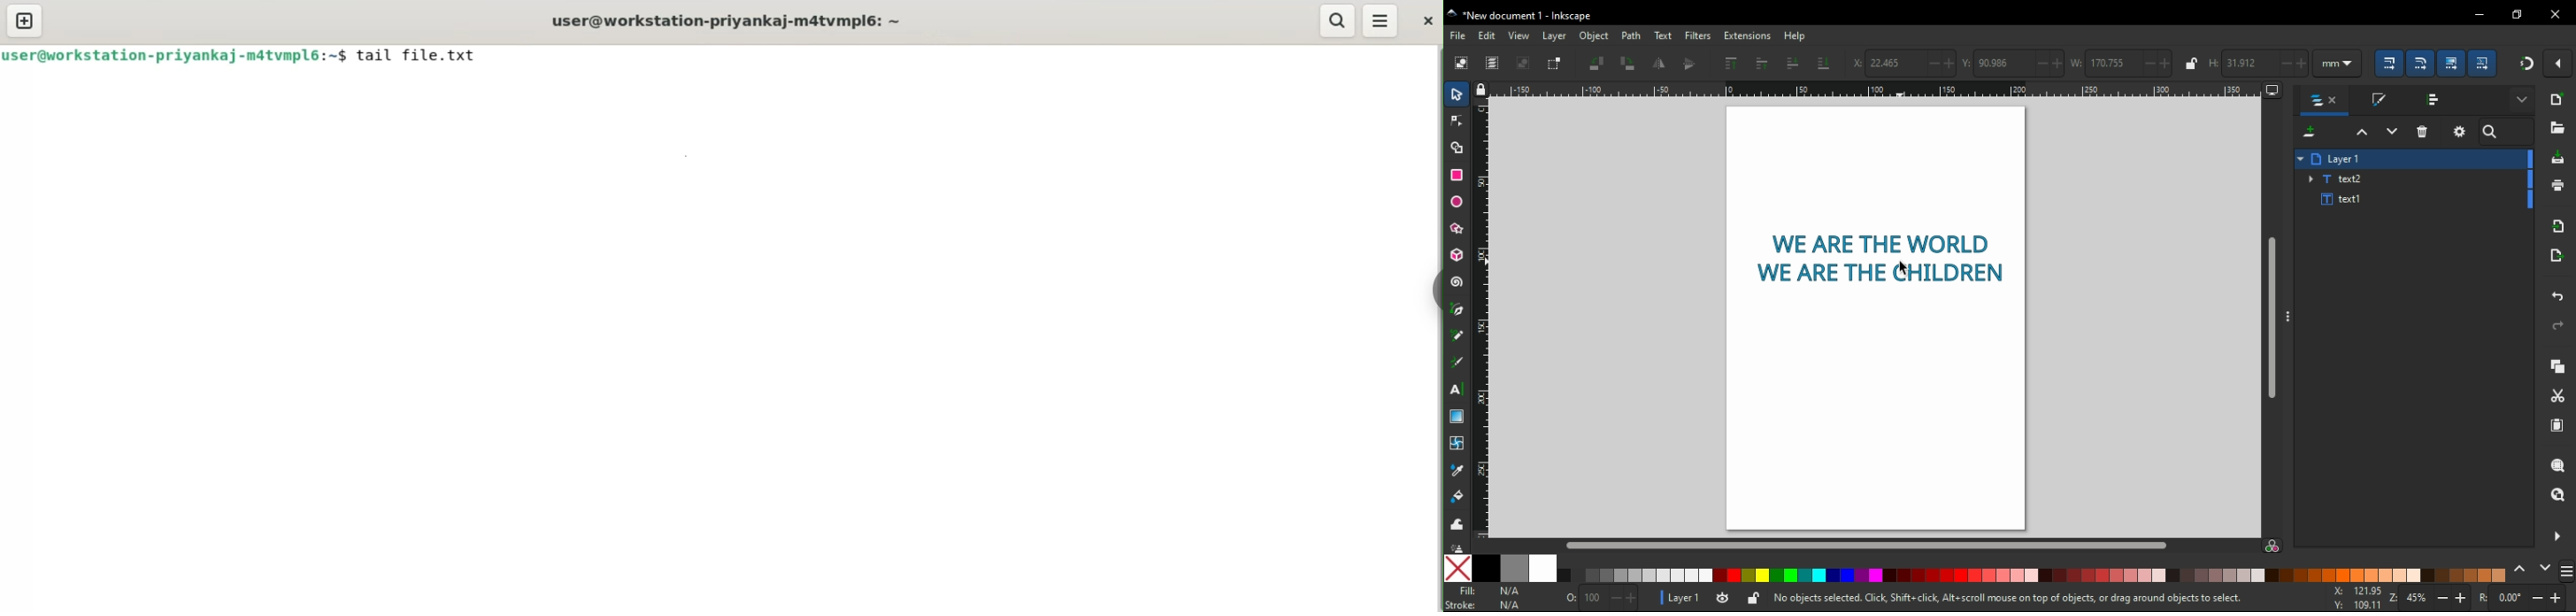 This screenshot has width=2576, height=616. I want to click on fill not applicable, so click(1491, 592).